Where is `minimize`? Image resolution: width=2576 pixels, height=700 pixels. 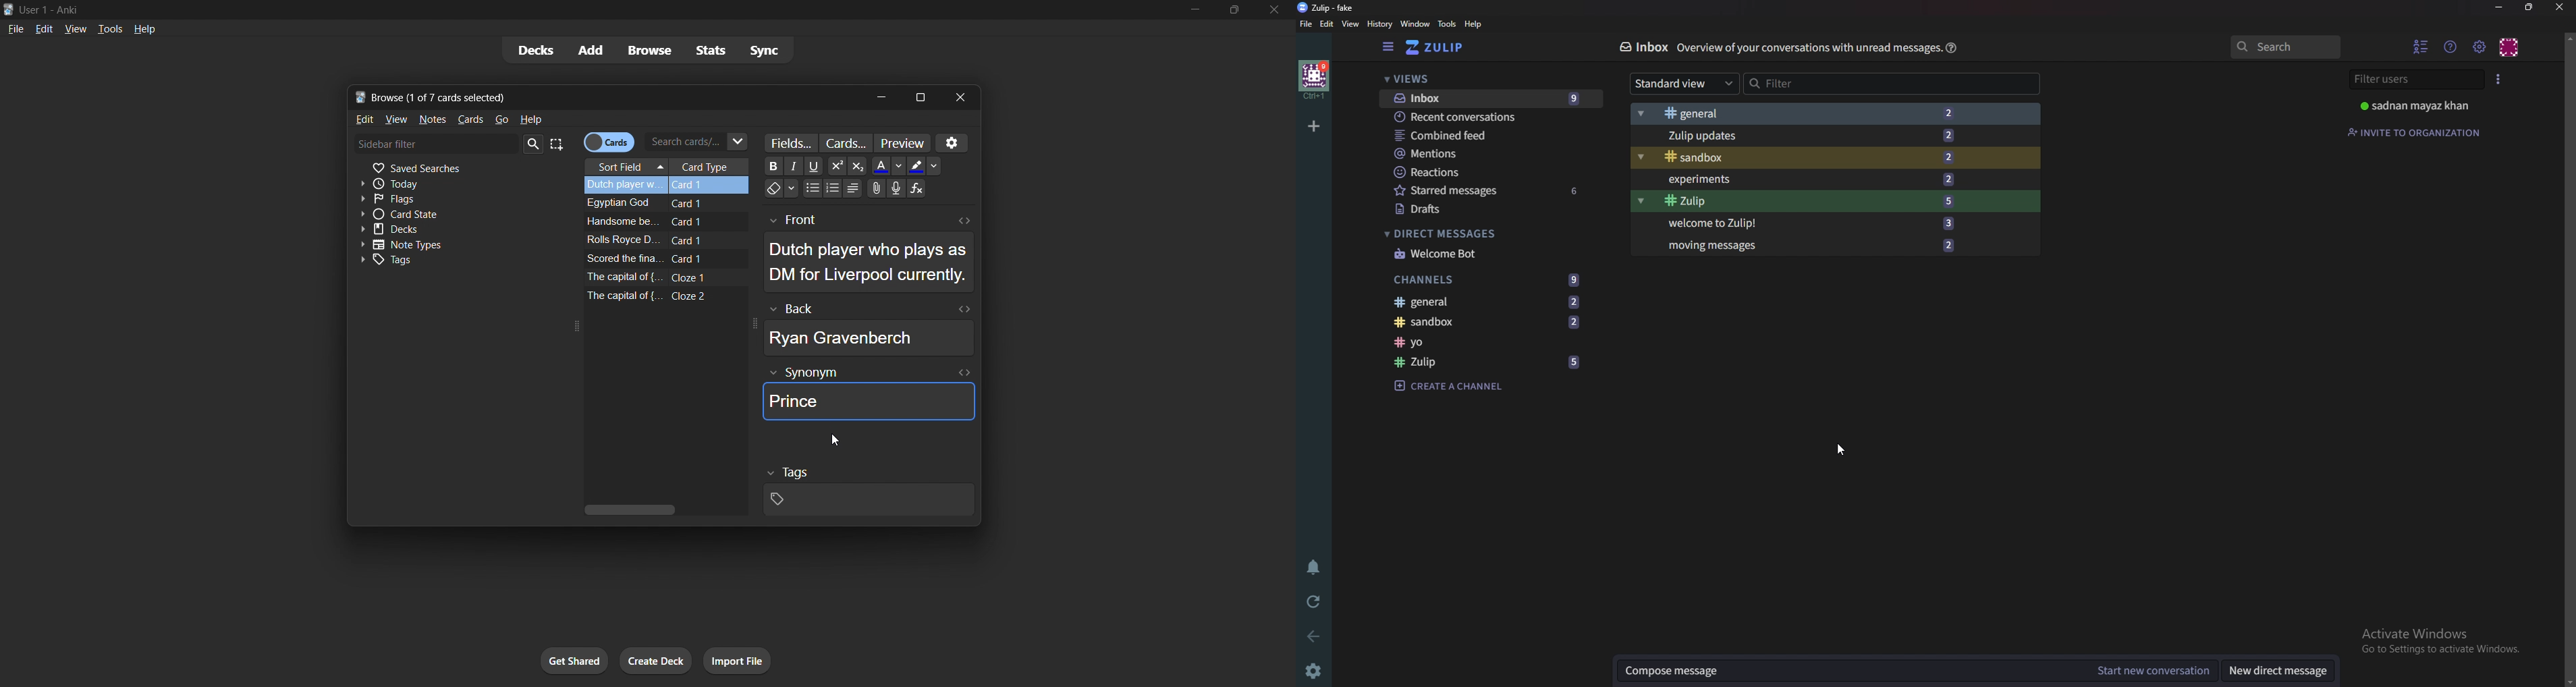
minimize is located at coordinates (2500, 8).